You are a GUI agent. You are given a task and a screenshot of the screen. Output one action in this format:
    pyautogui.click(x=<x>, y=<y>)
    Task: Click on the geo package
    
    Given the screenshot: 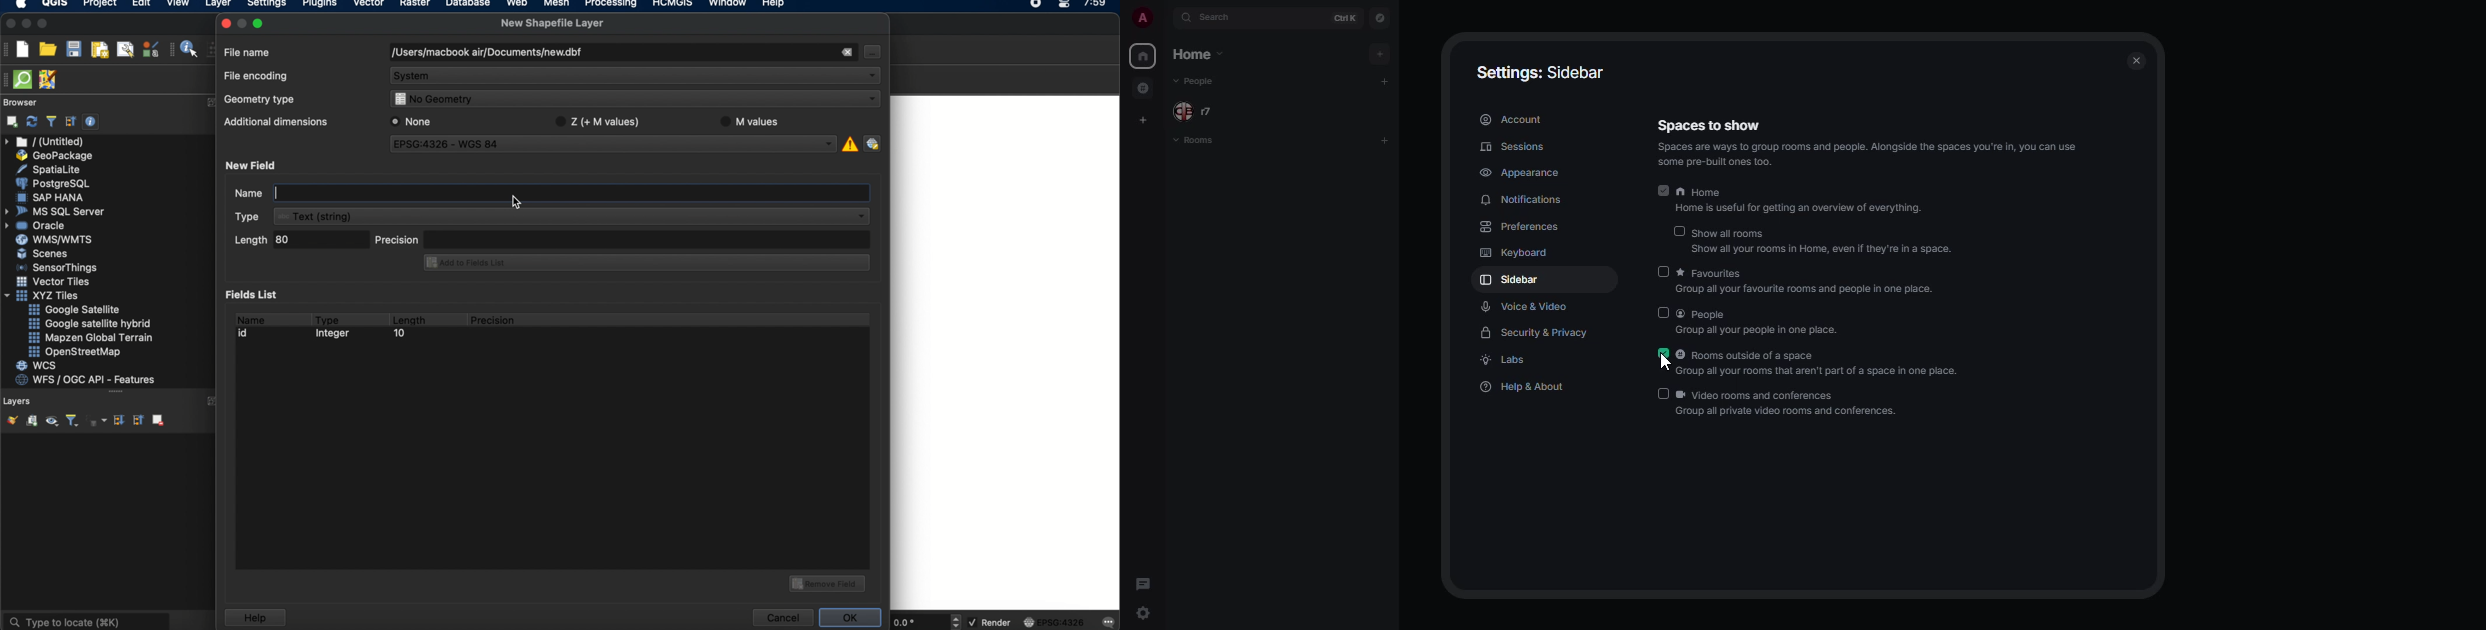 What is the action you would take?
    pyautogui.click(x=53, y=156)
    